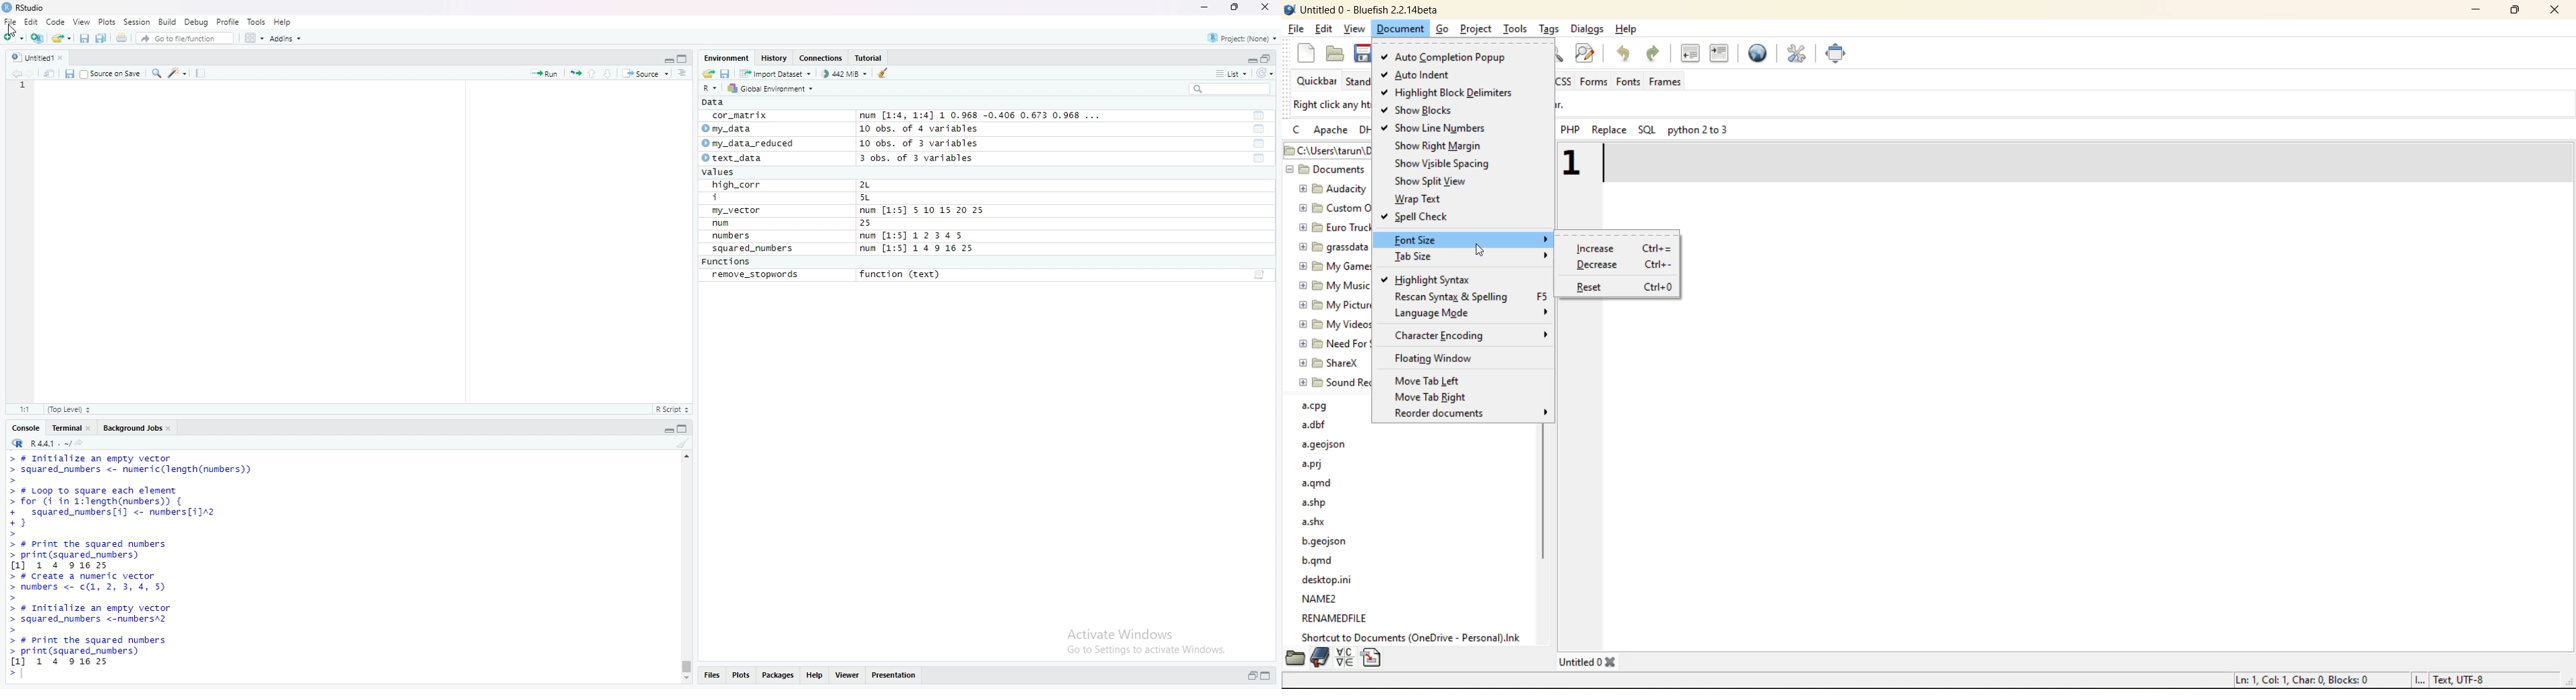 This screenshot has width=2576, height=700. I want to click on Maximize, so click(1236, 7).